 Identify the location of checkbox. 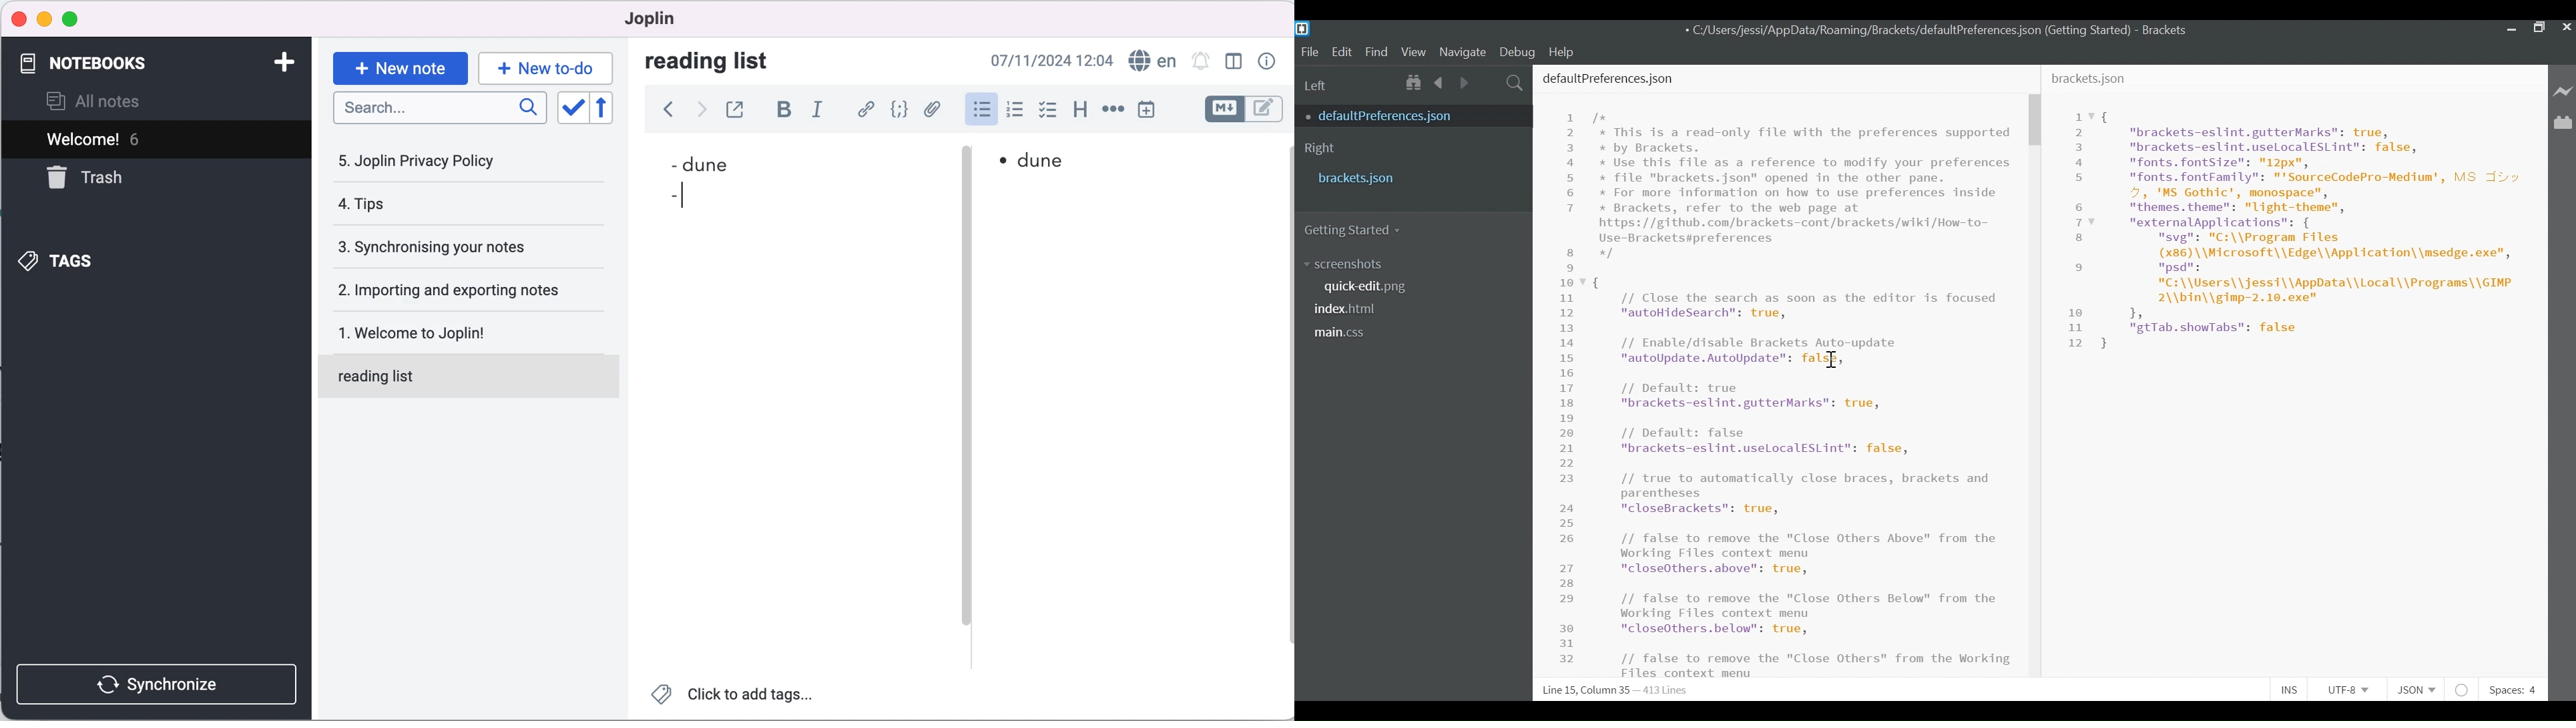
(1050, 112).